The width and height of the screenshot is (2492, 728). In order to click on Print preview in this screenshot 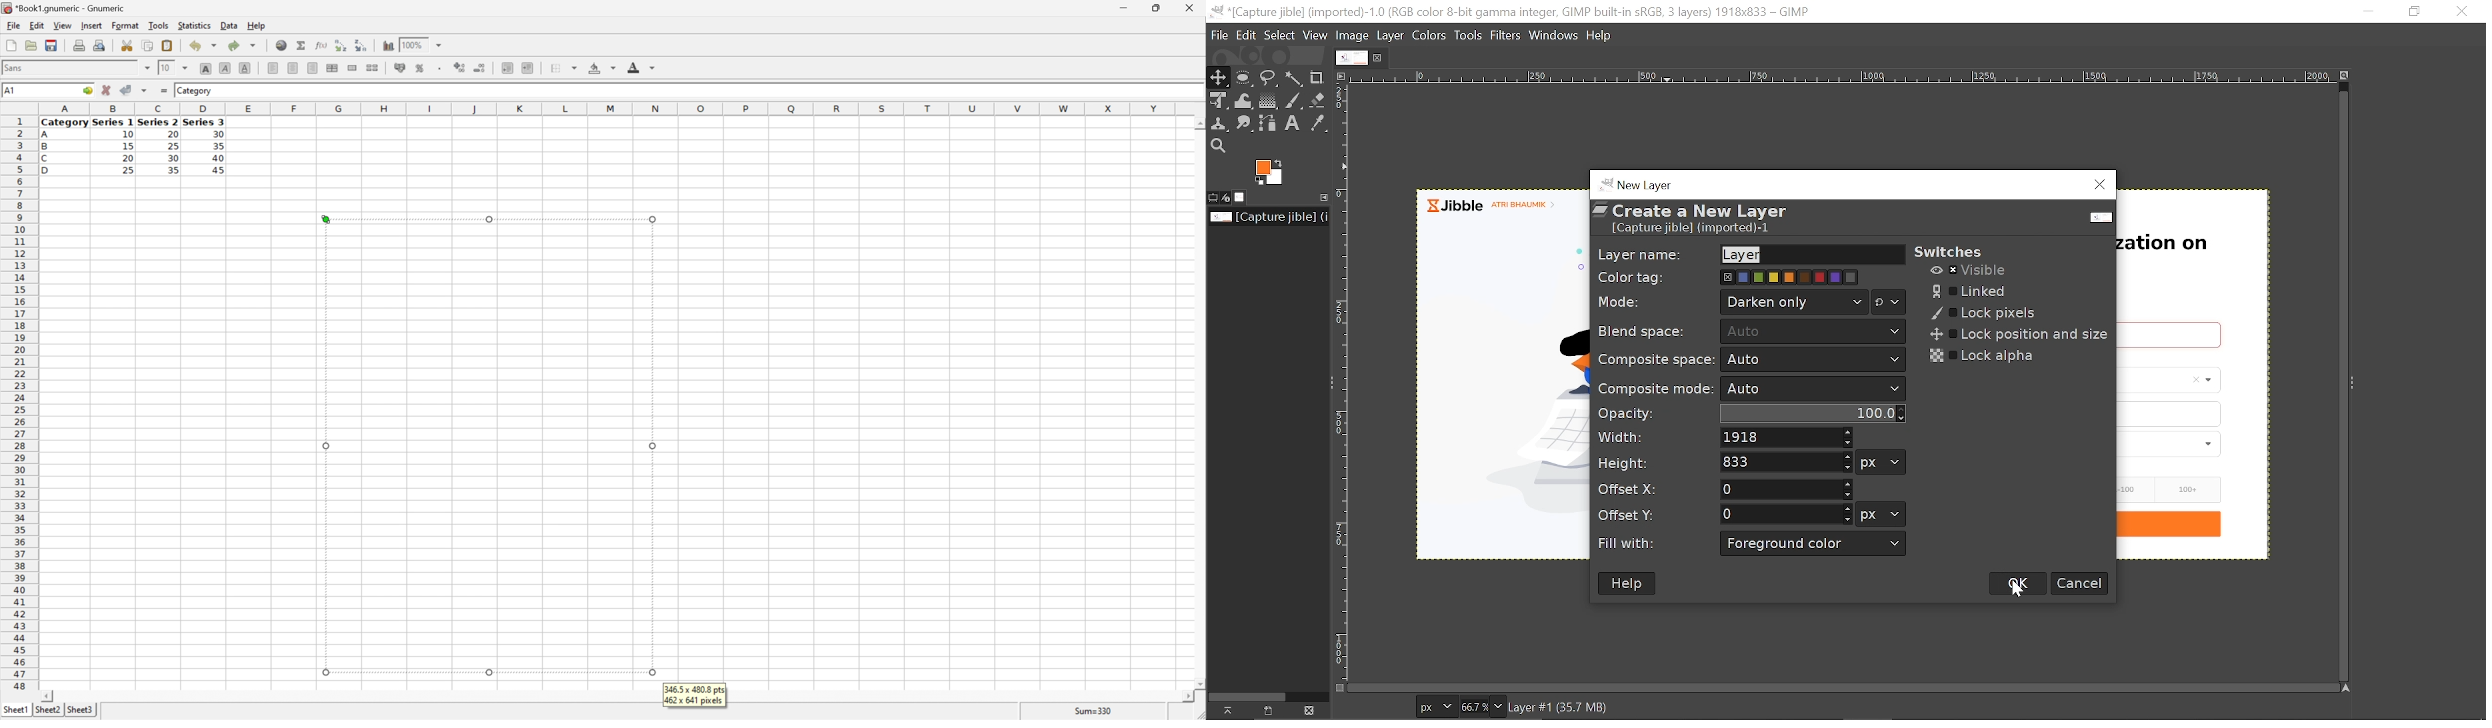, I will do `click(100, 46)`.